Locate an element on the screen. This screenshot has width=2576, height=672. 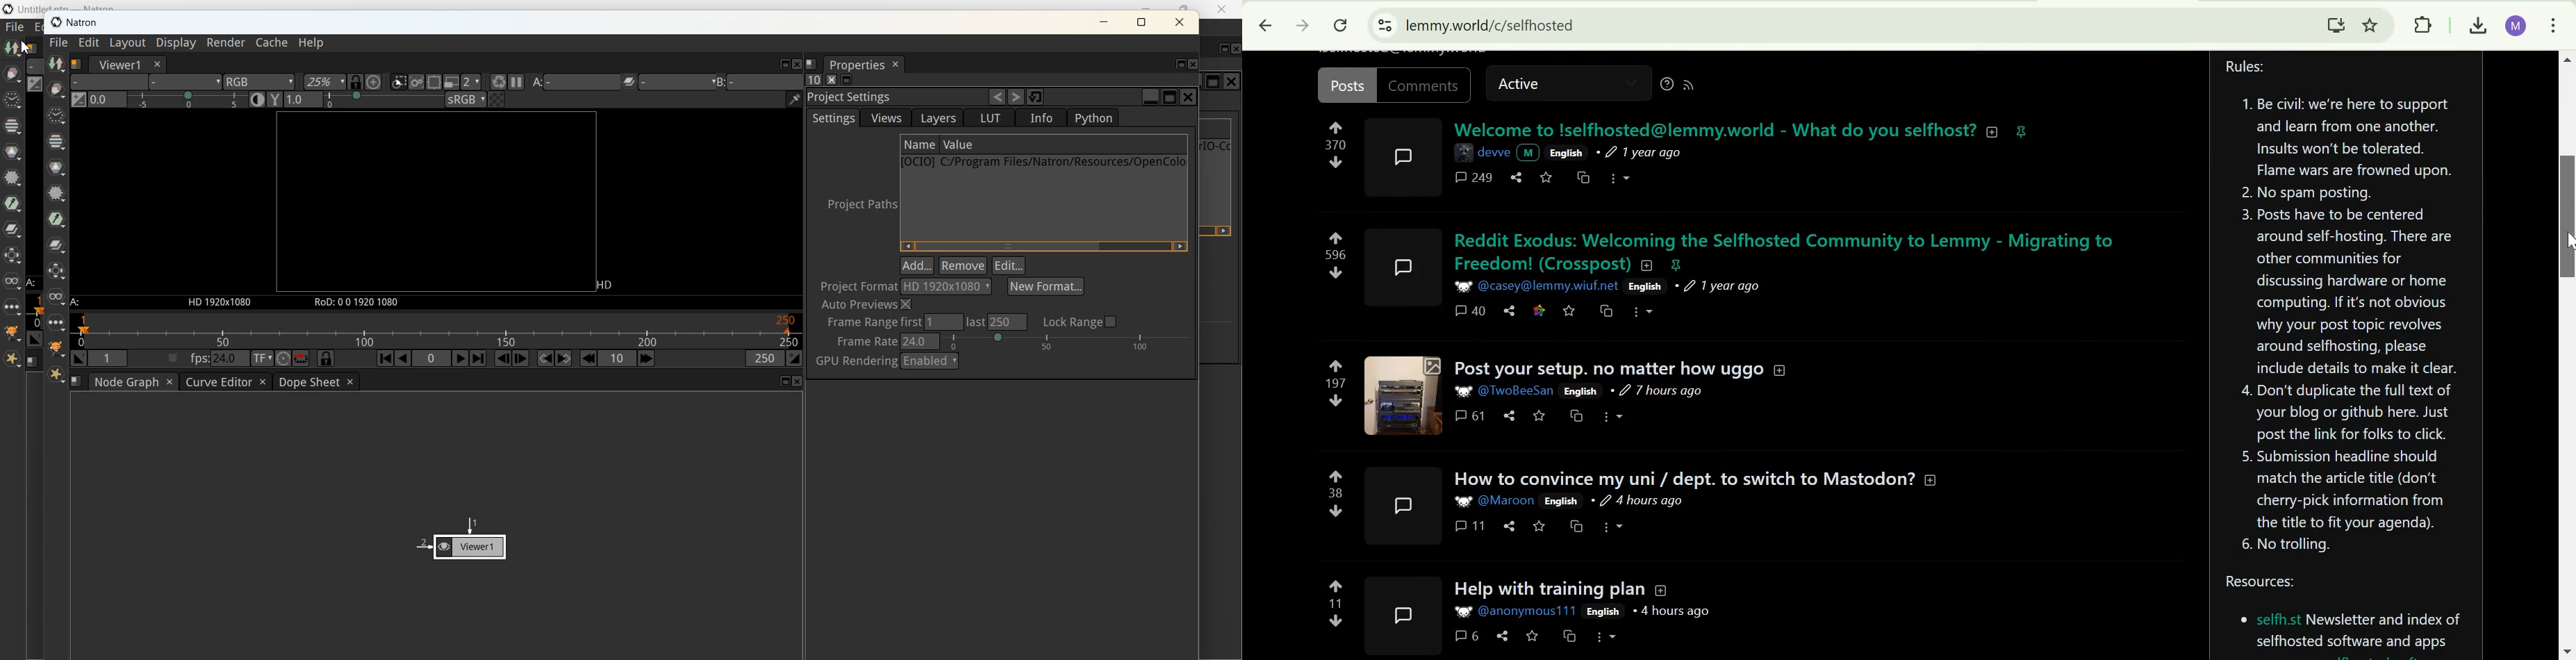
Post your setup. no matter how uggo is located at coordinates (1608, 368).